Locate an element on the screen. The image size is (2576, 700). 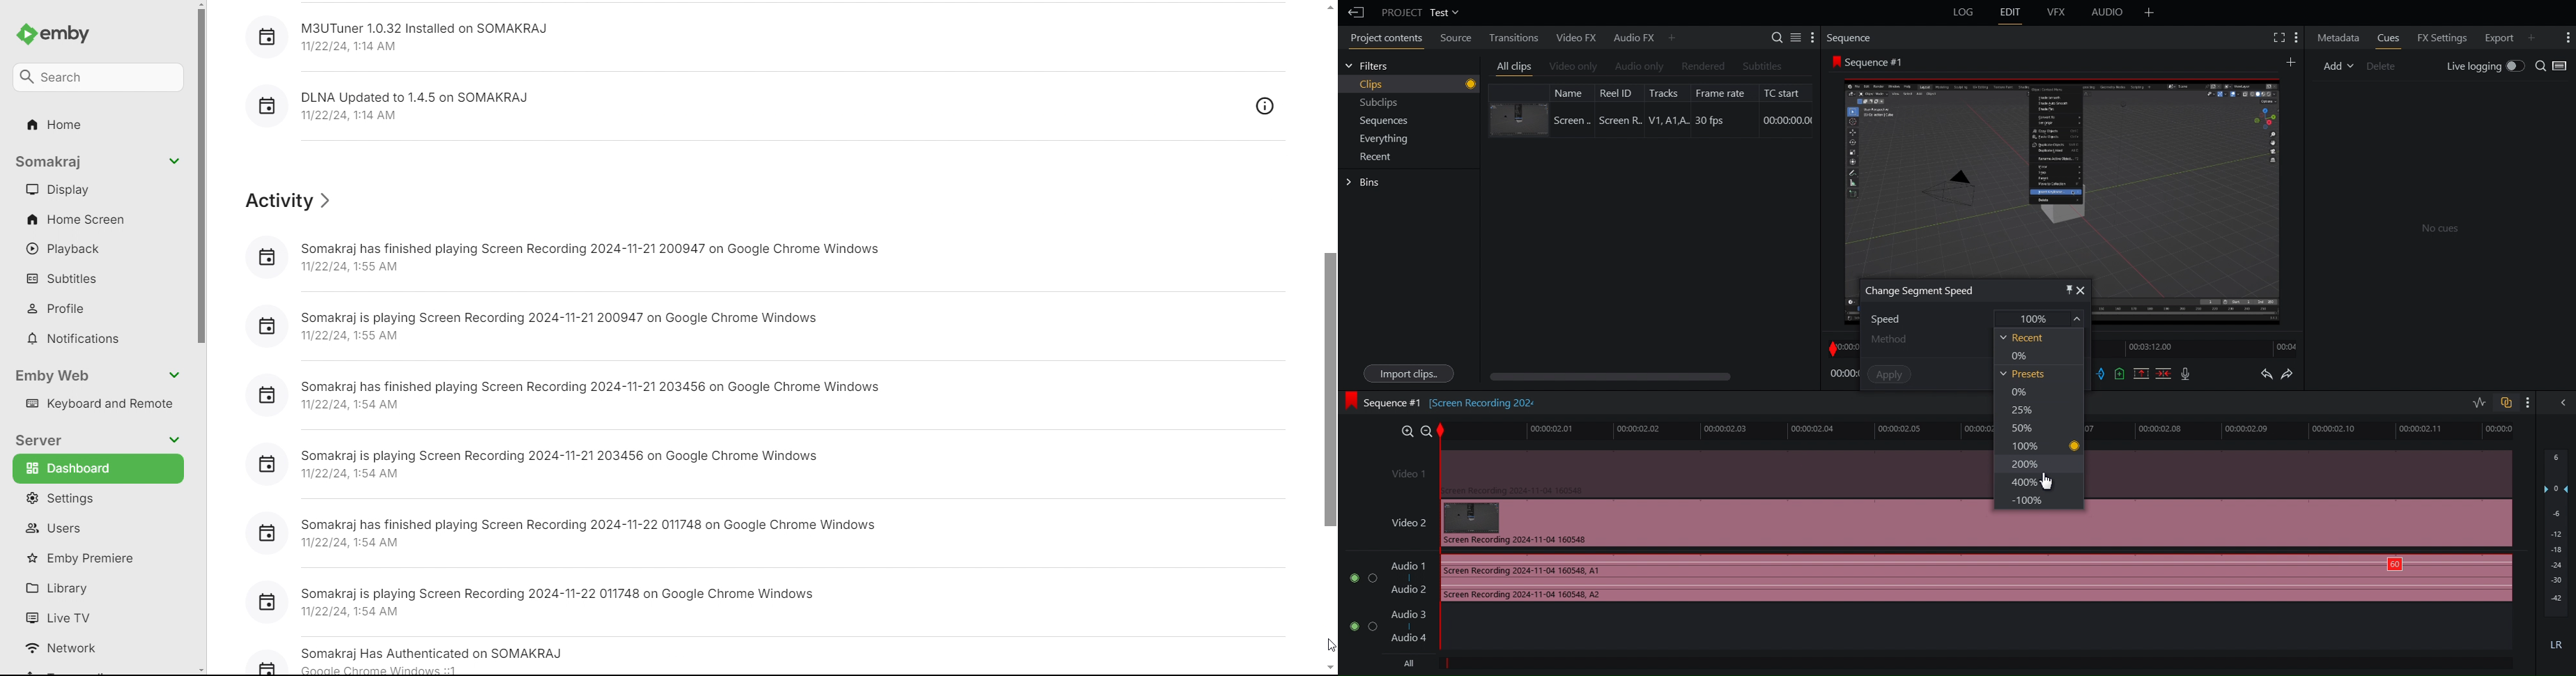
Method is located at coordinates (1920, 339).